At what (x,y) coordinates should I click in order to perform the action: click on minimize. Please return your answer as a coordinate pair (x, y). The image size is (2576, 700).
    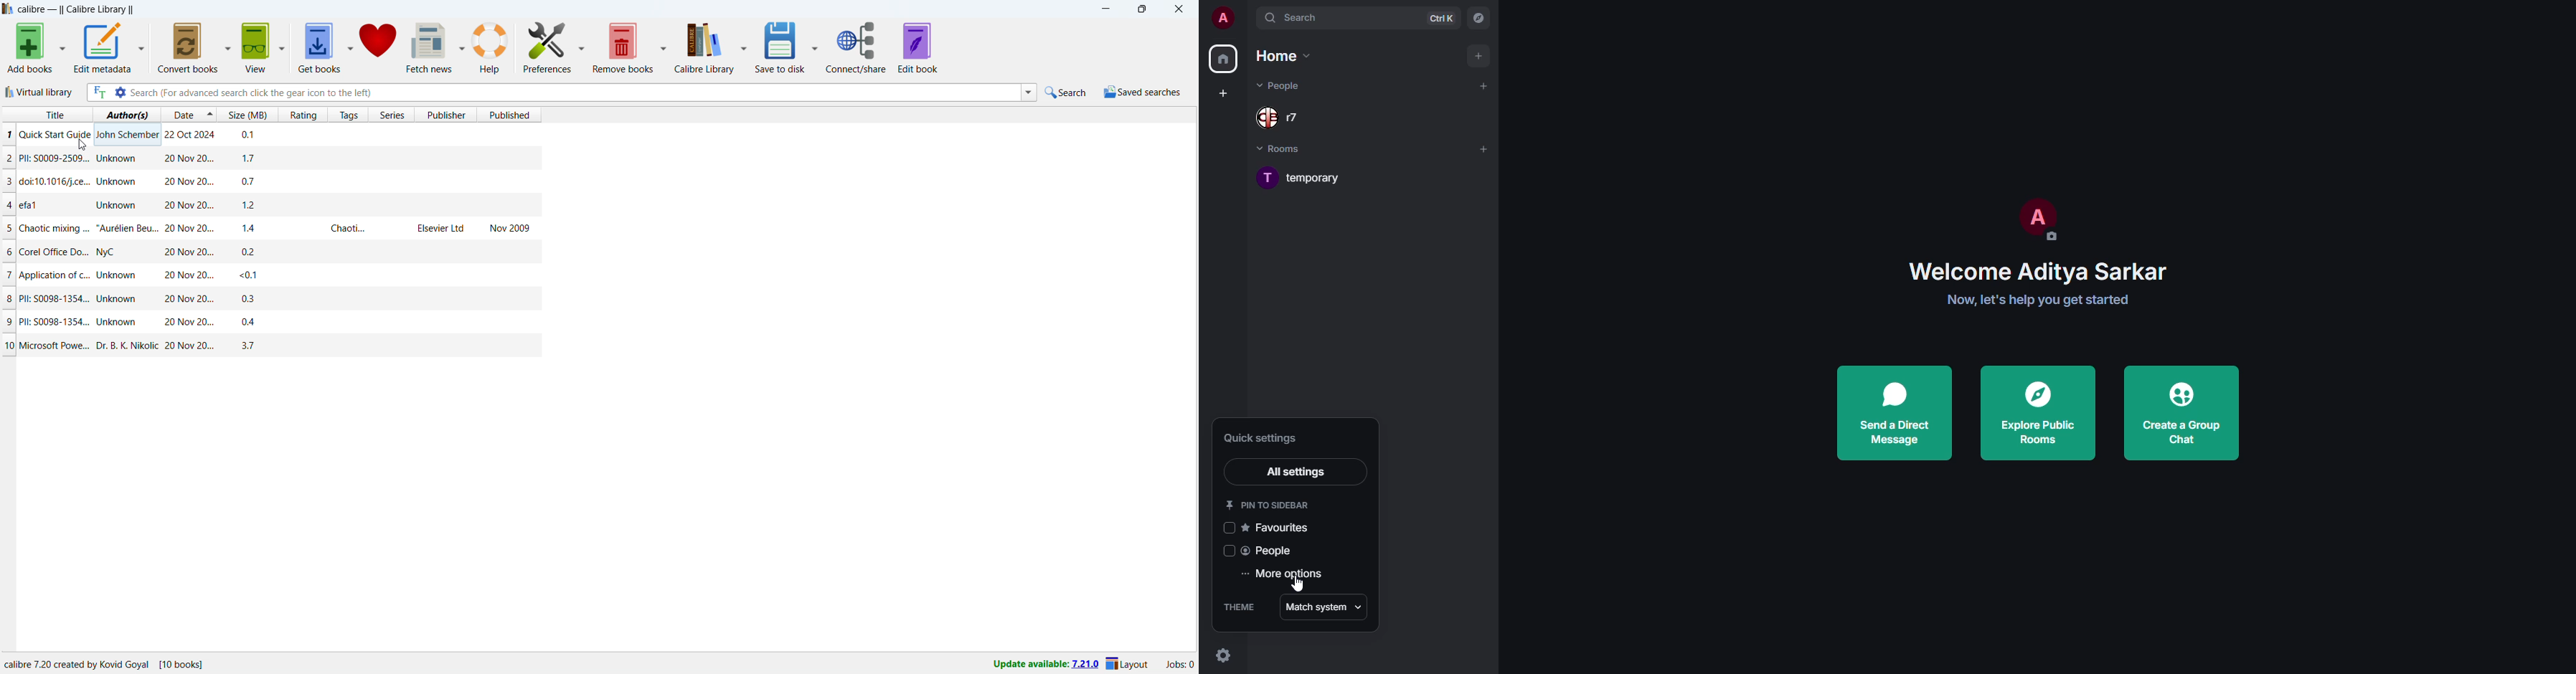
    Looking at the image, I should click on (1108, 9).